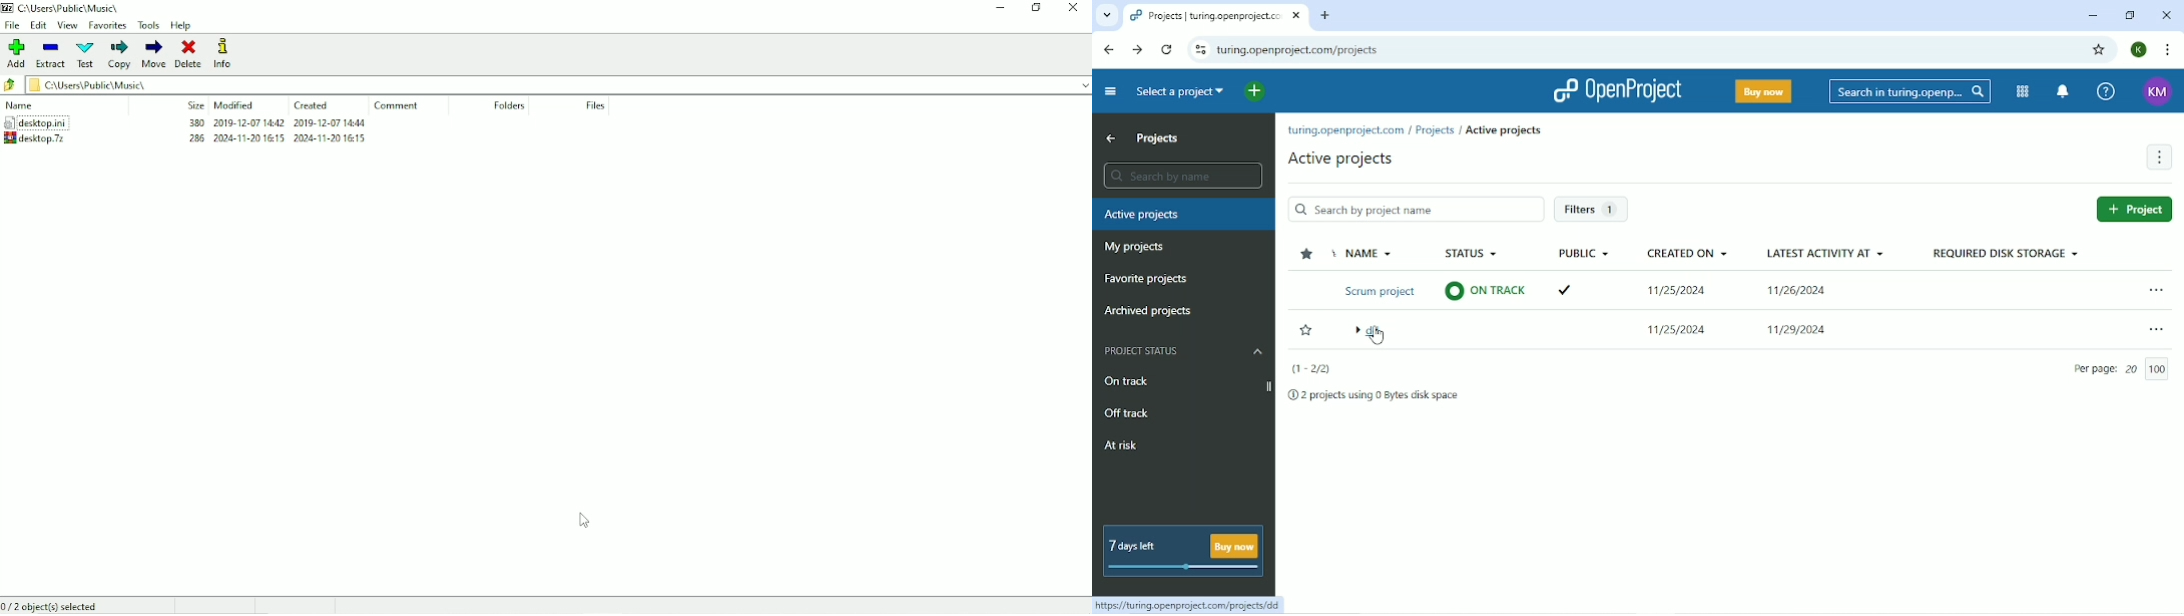 The height and width of the screenshot is (616, 2184). I want to click on Projects, so click(1160, 139).